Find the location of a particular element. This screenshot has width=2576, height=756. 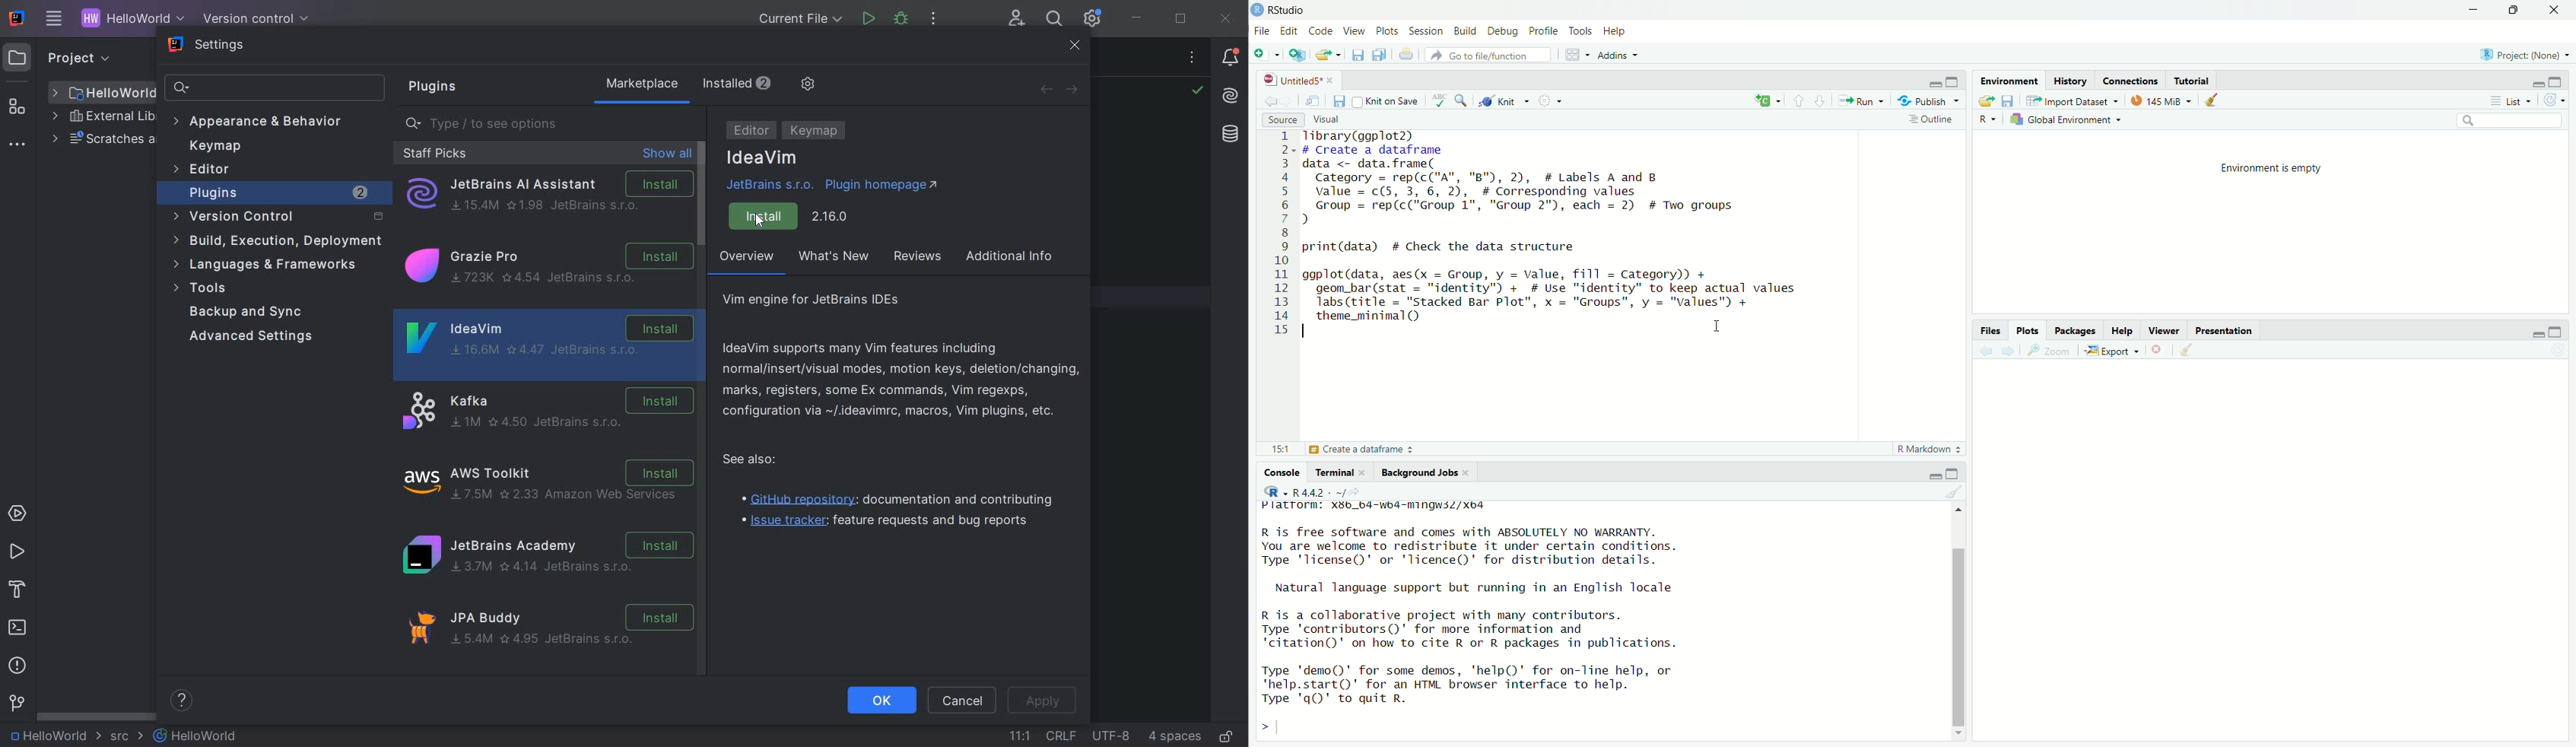

Create a project is located at coordinates (1297, 55).